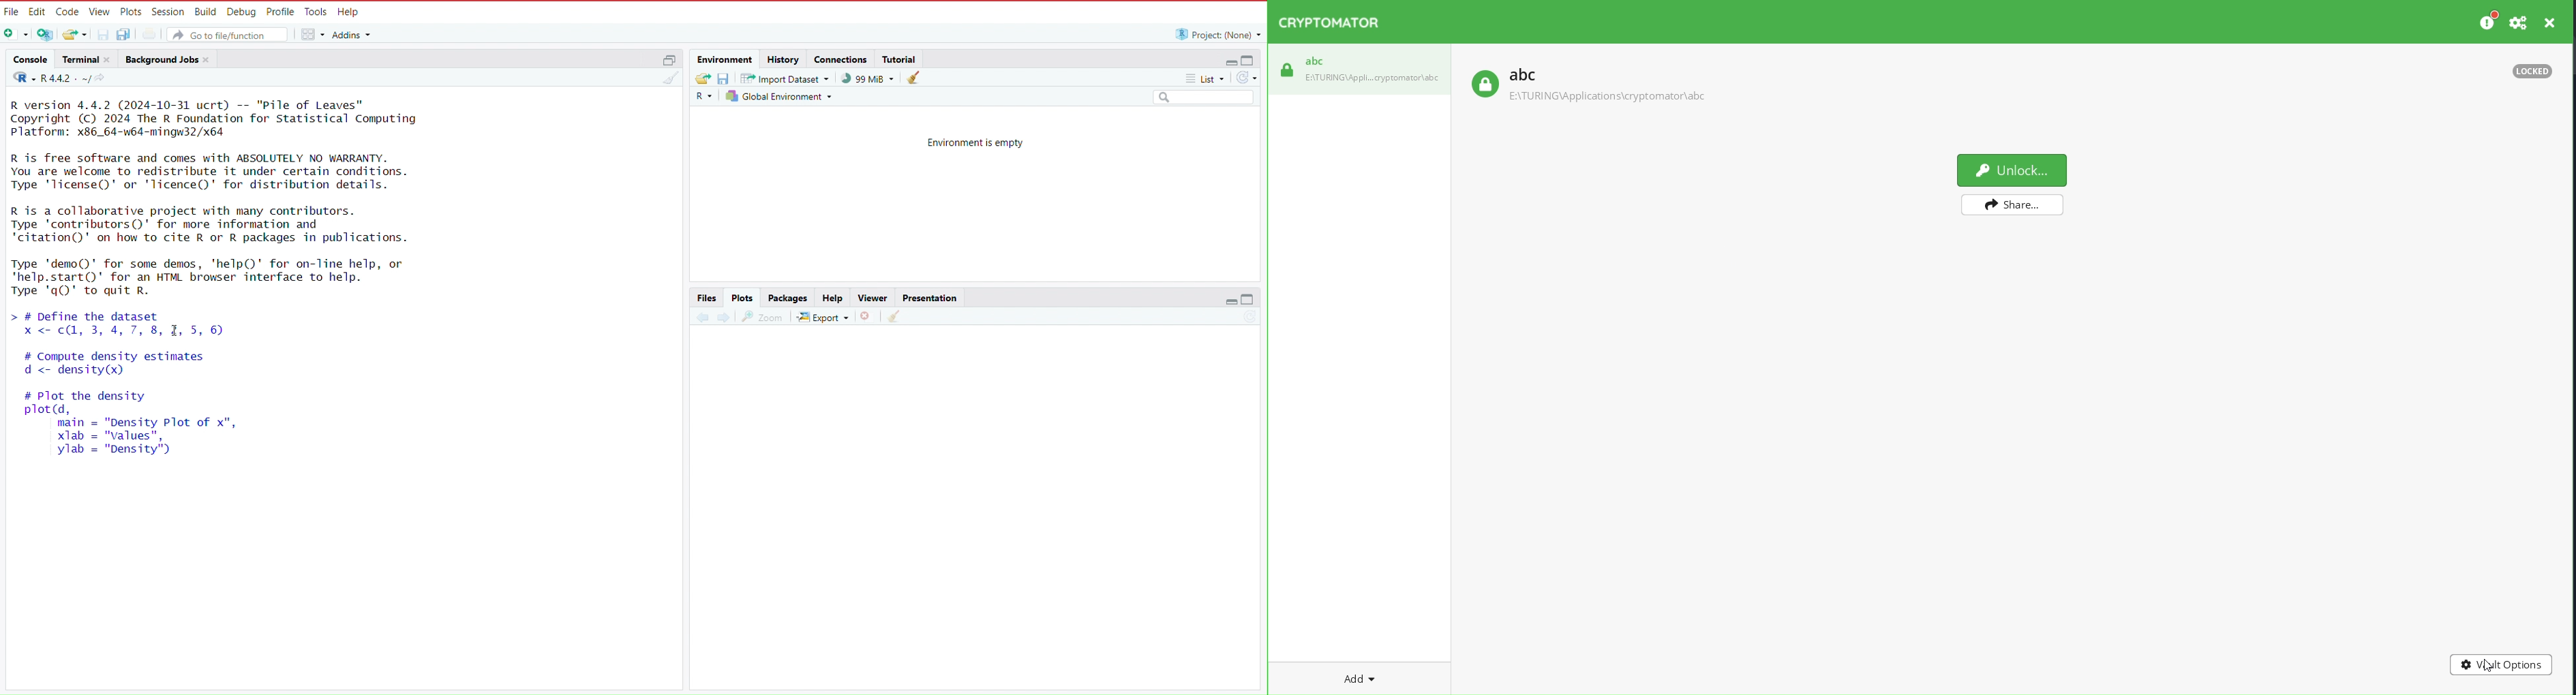 This screenshot has width=2576, height=700. I want to click on plots, so click(744, 297).